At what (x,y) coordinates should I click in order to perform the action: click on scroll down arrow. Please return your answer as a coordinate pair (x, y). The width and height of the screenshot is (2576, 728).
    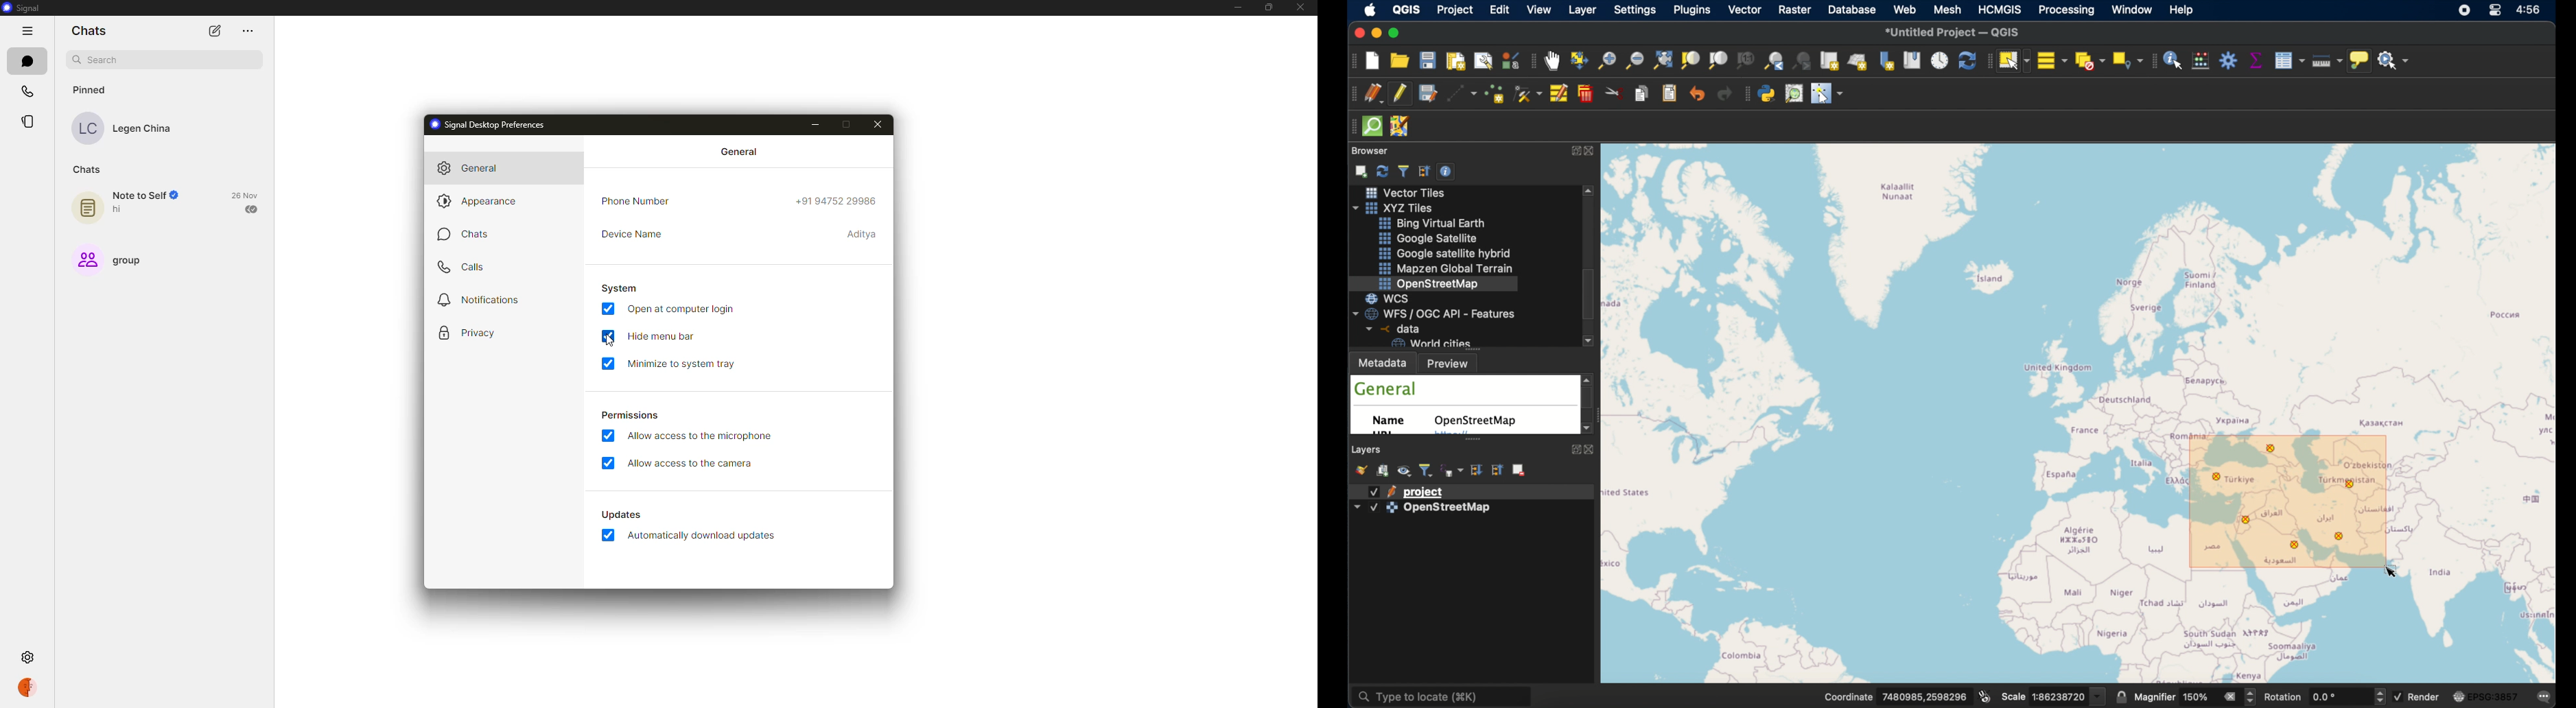
    Looking at the image, I should click on (1590, 342).